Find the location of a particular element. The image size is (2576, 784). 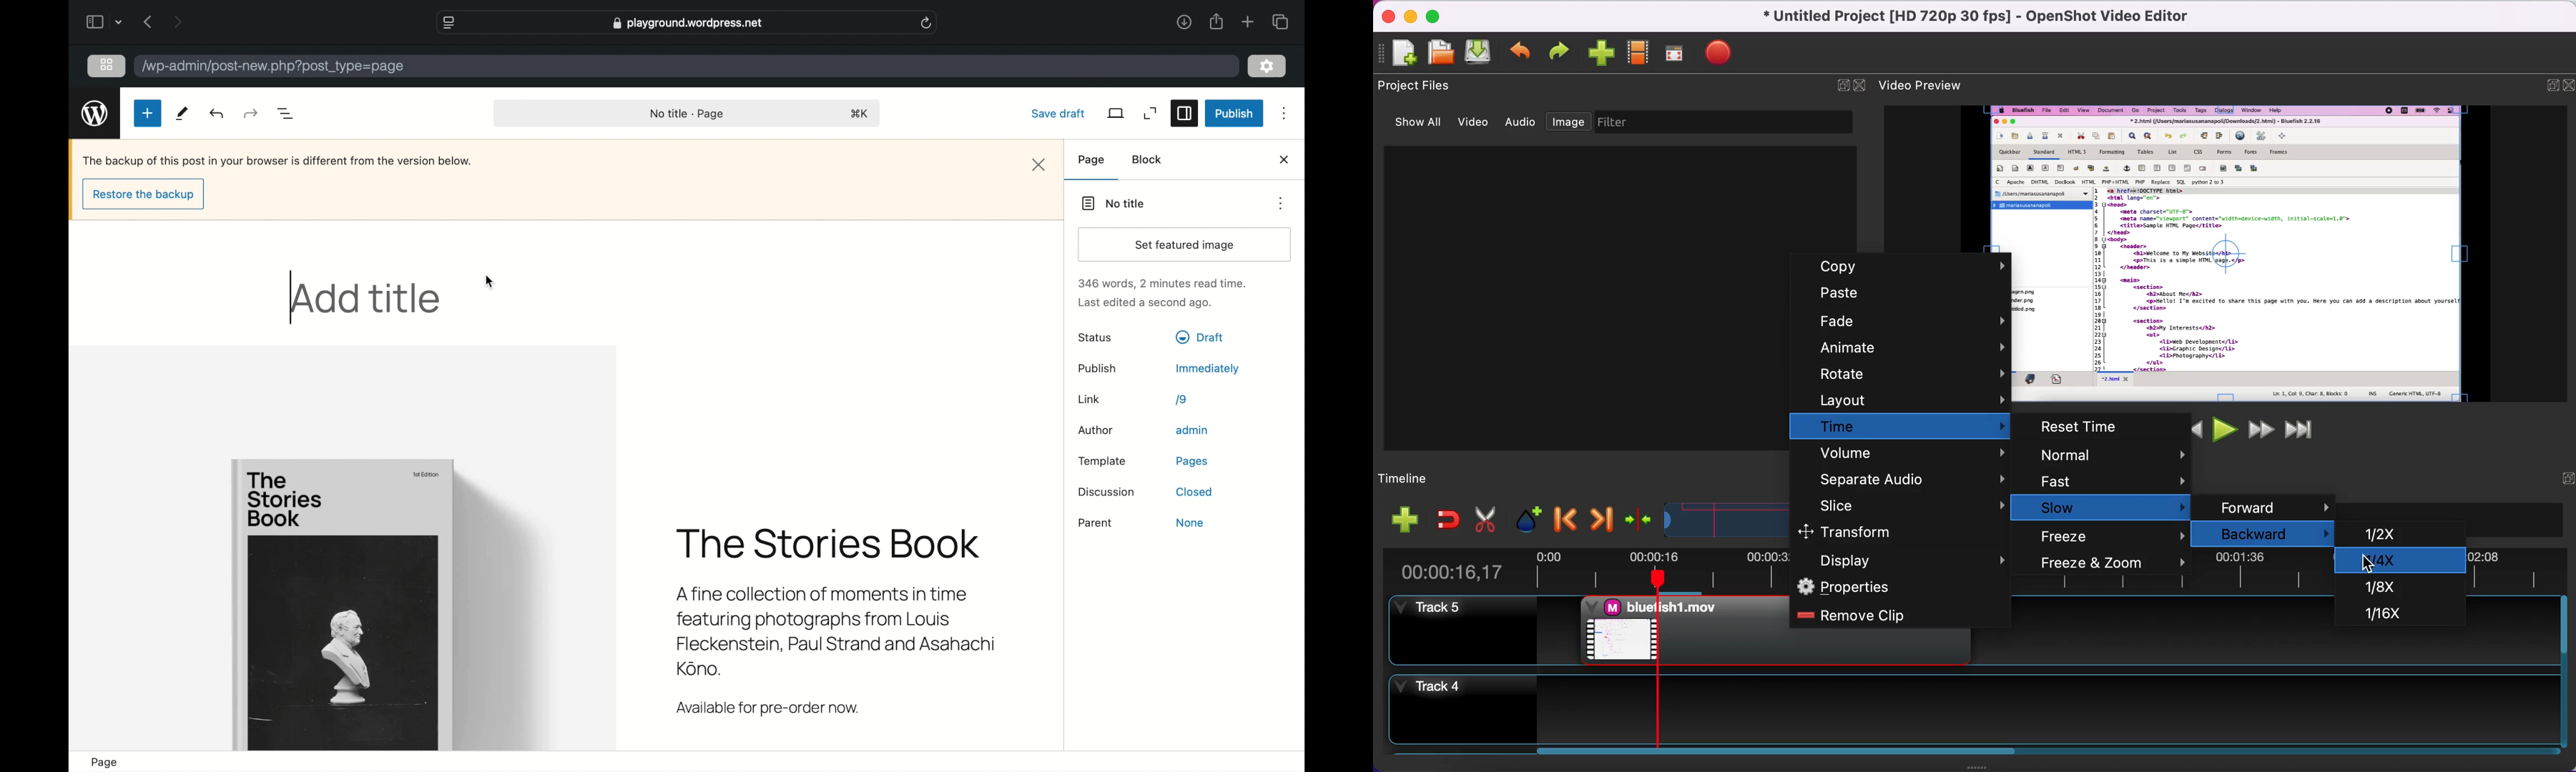

new is located at coordinates (148, 114).